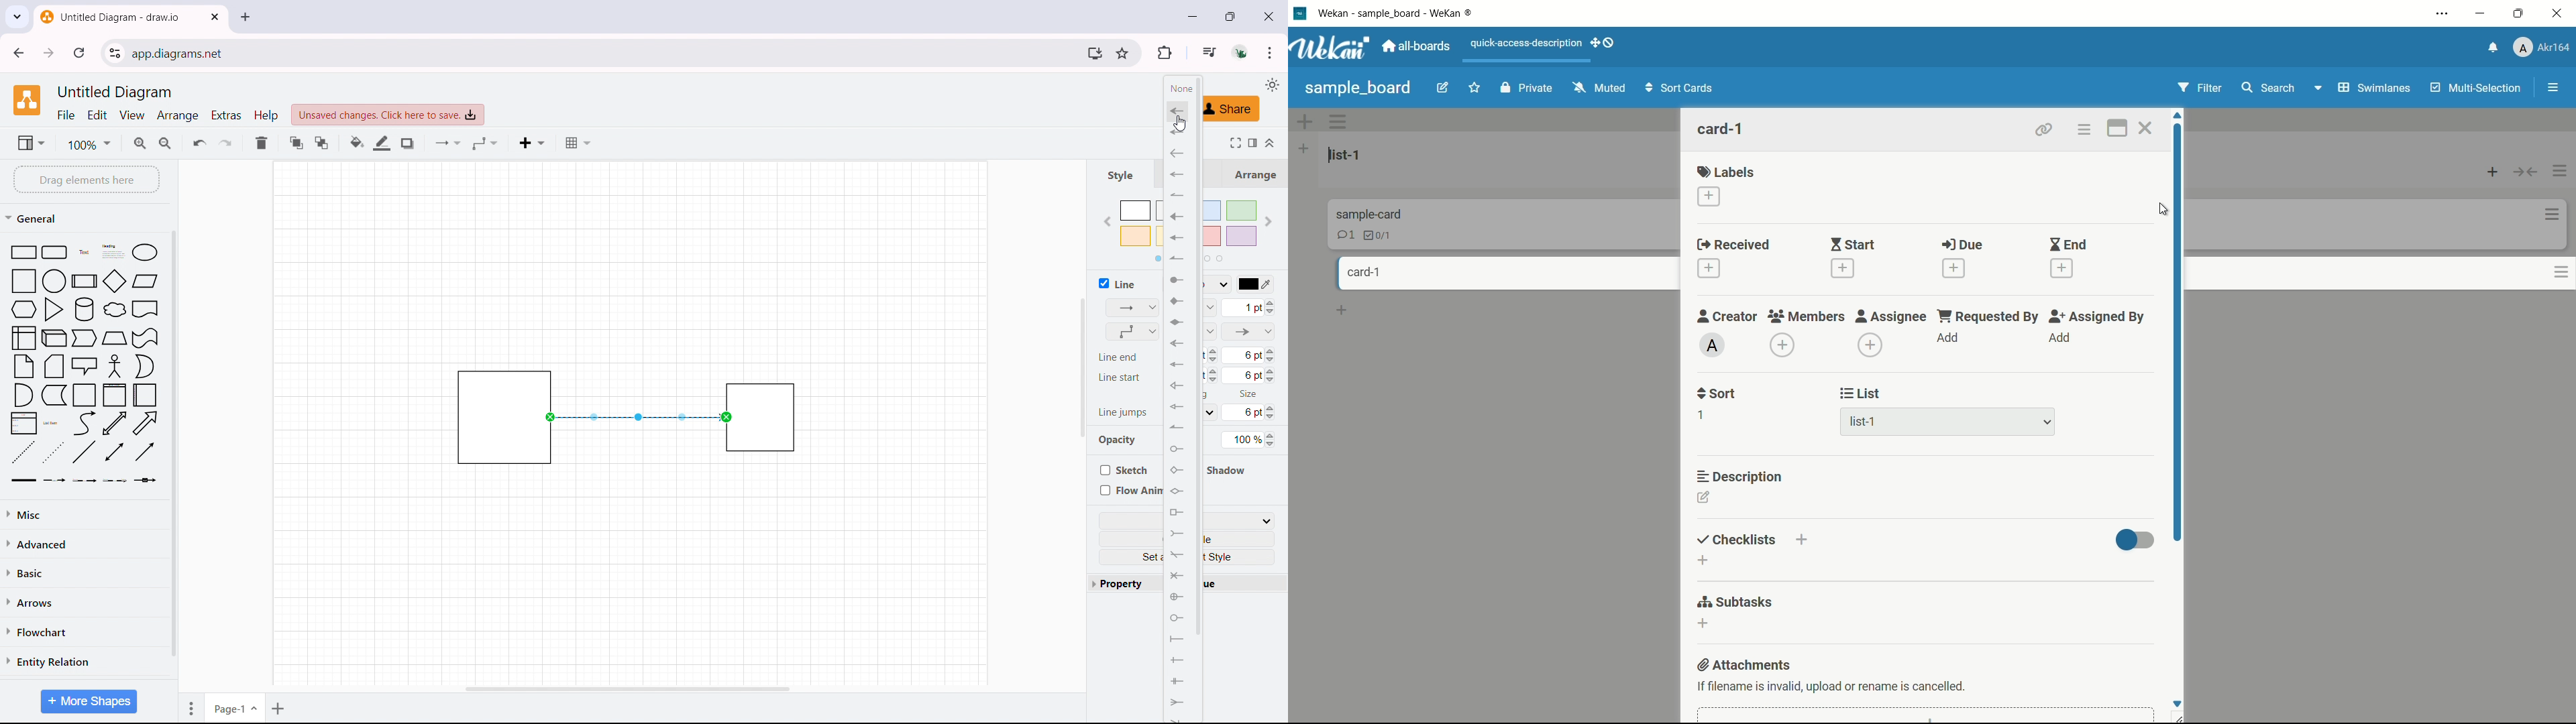 The height and width of the screenshot is (728, 2576). What do you see at coordinates (2047, 424) in the screenshot?
I see `dropdown` at bounding box center [2047, 424].